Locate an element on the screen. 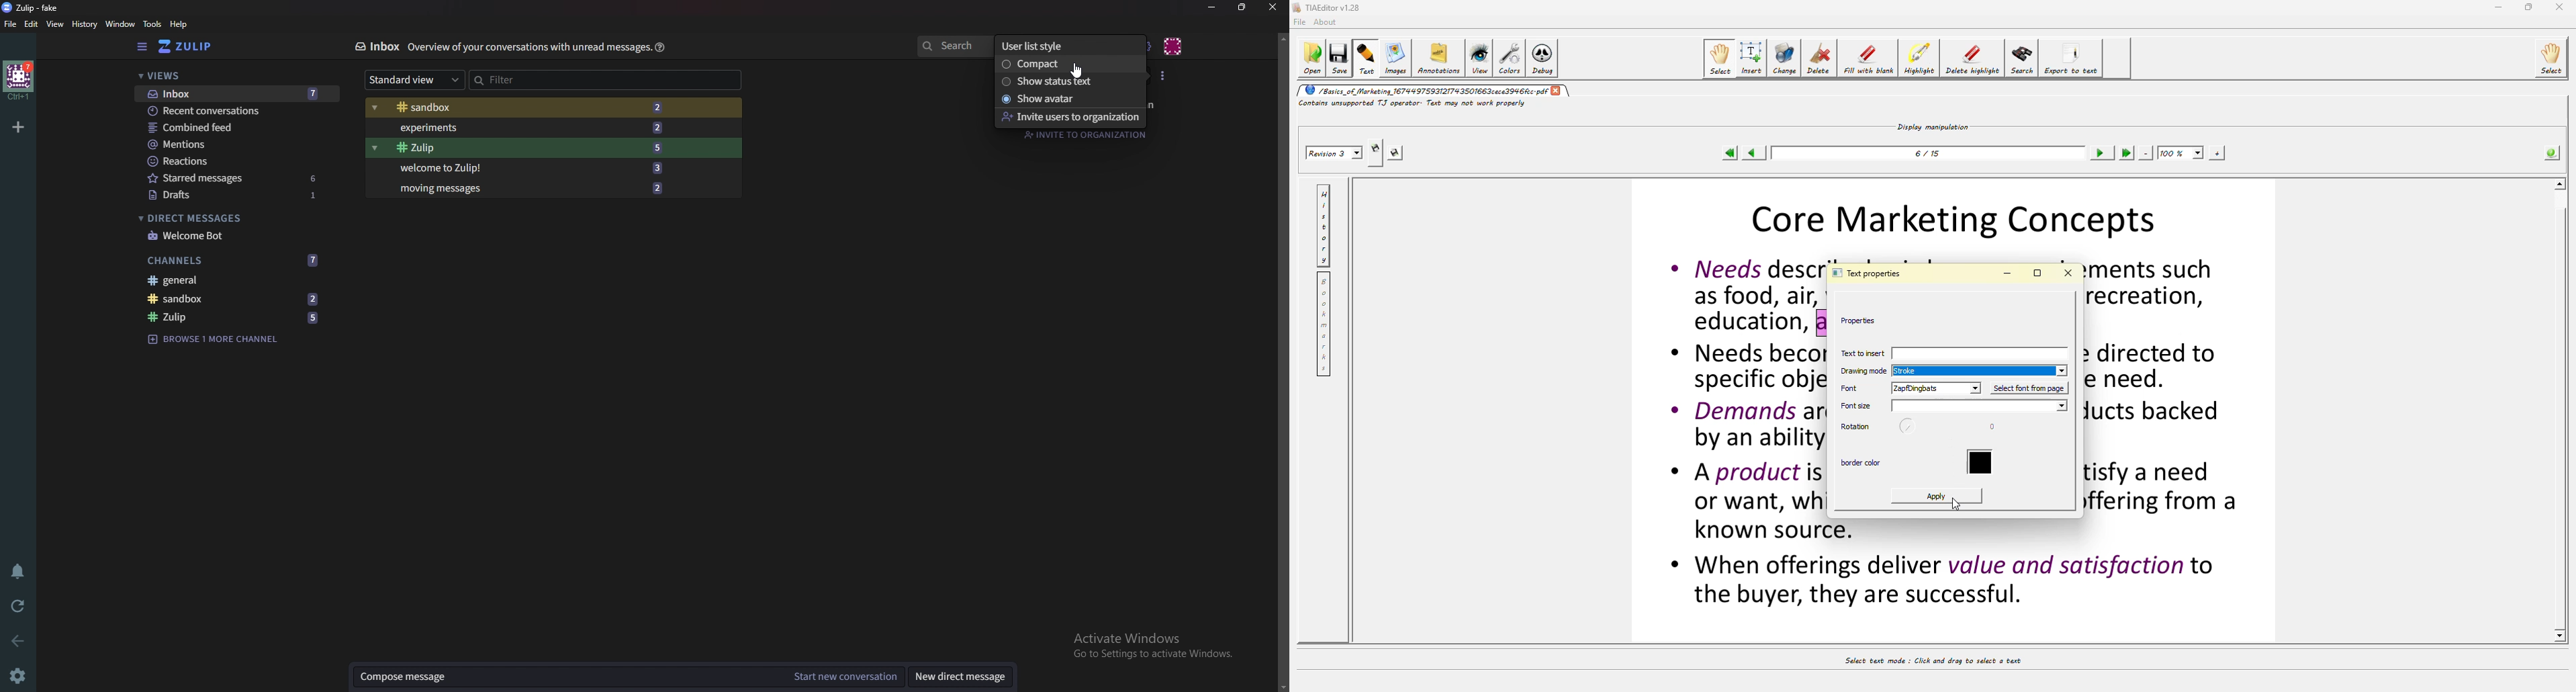  Back is located at coordinates (15, 642).